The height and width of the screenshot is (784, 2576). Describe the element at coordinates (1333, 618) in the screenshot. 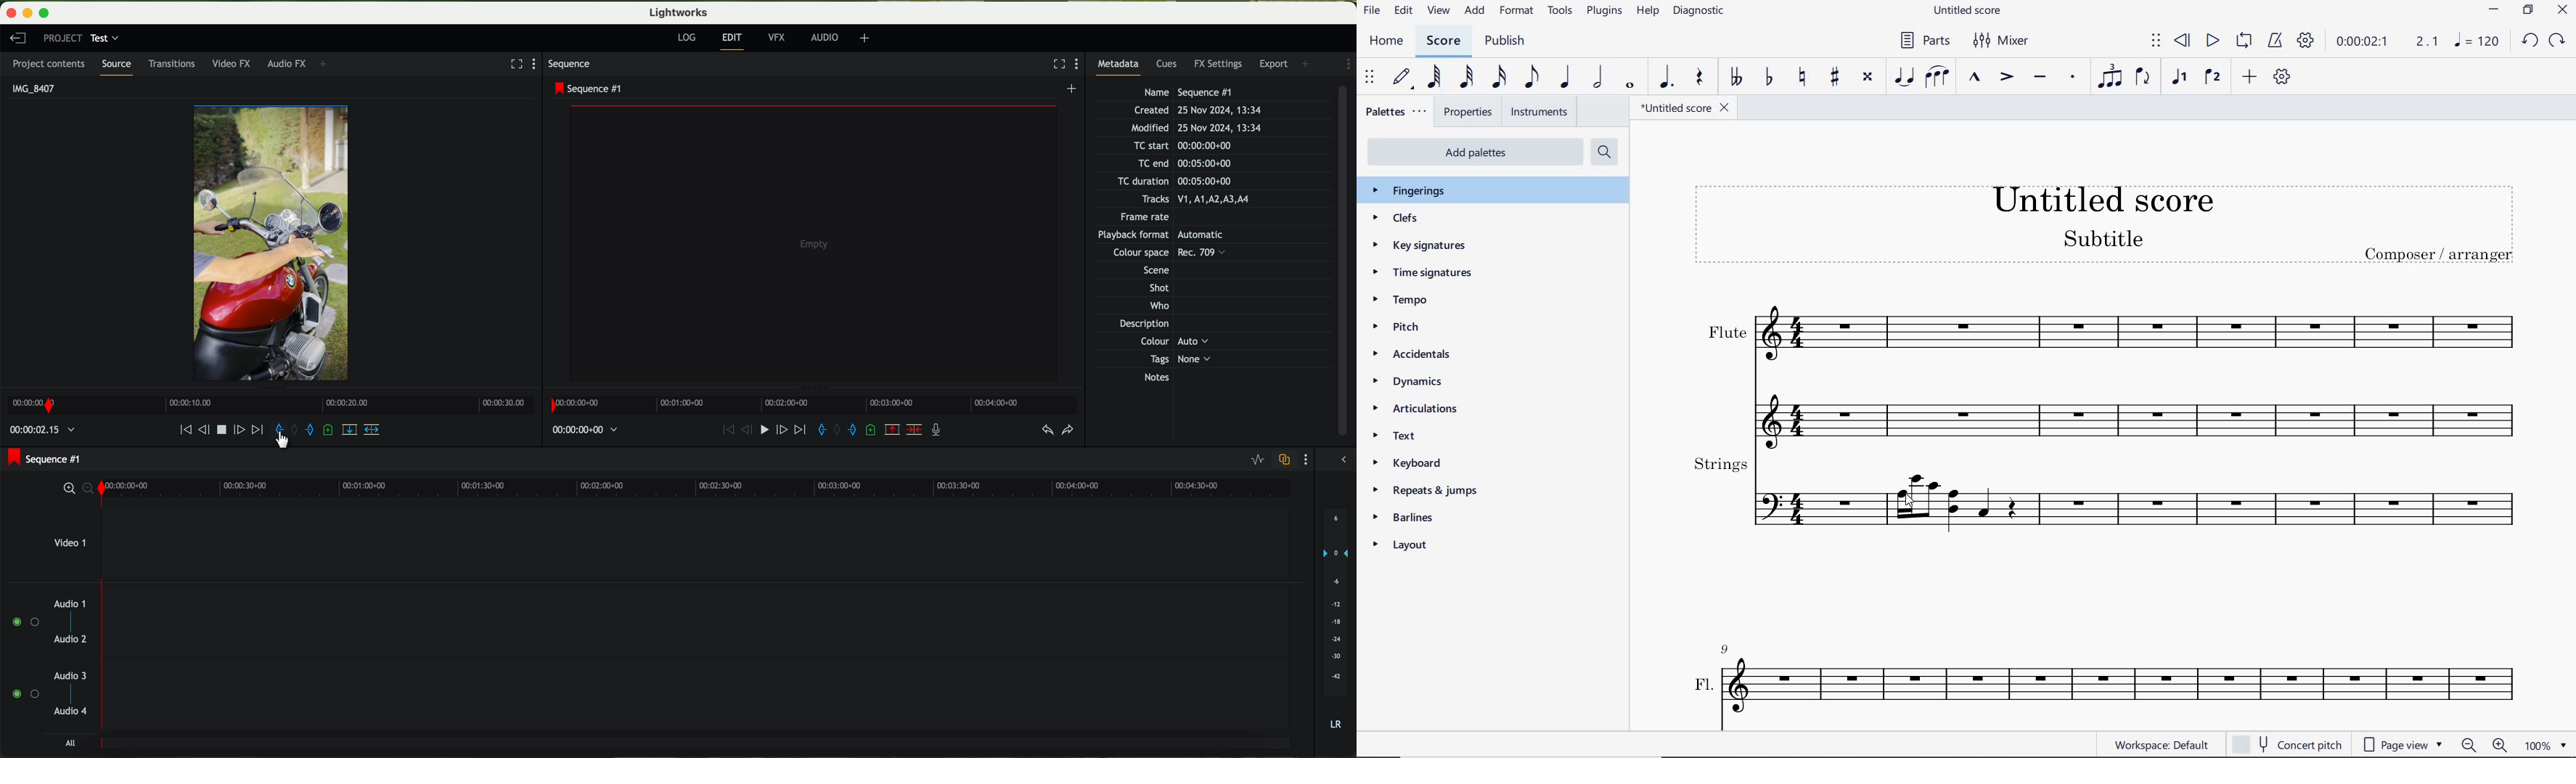

I see `audio output level (dB)` at that location.